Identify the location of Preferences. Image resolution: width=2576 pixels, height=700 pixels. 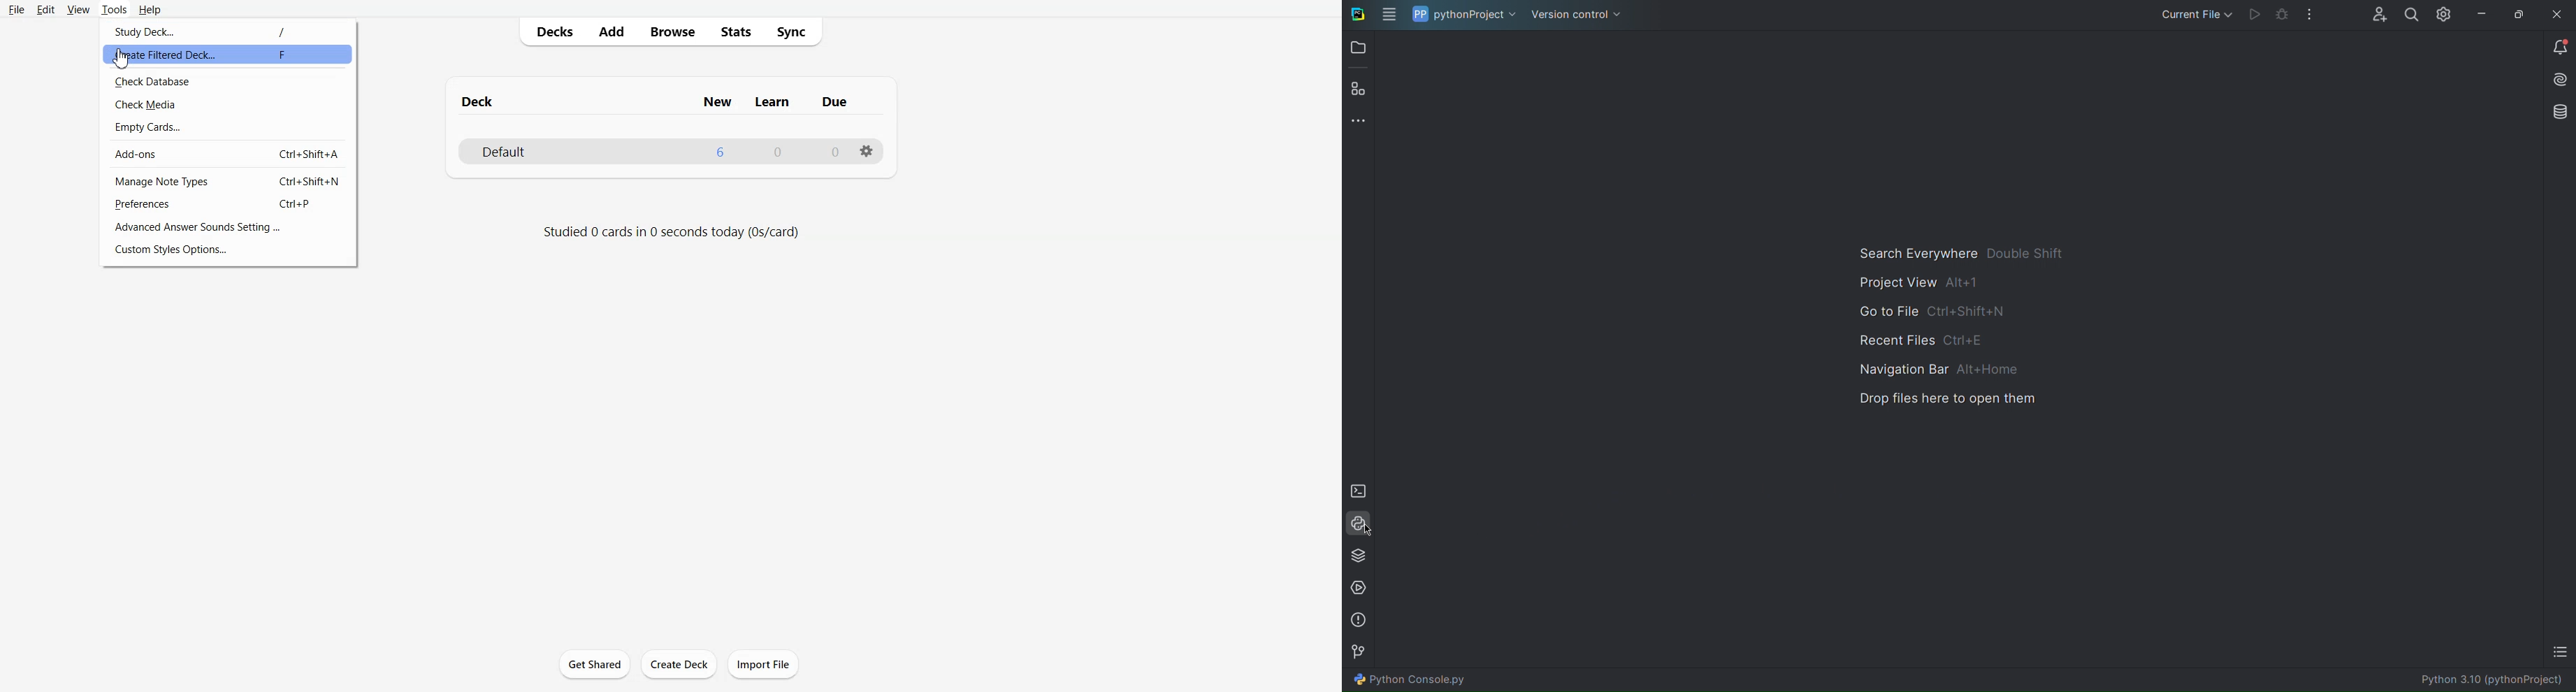
(229, 204).